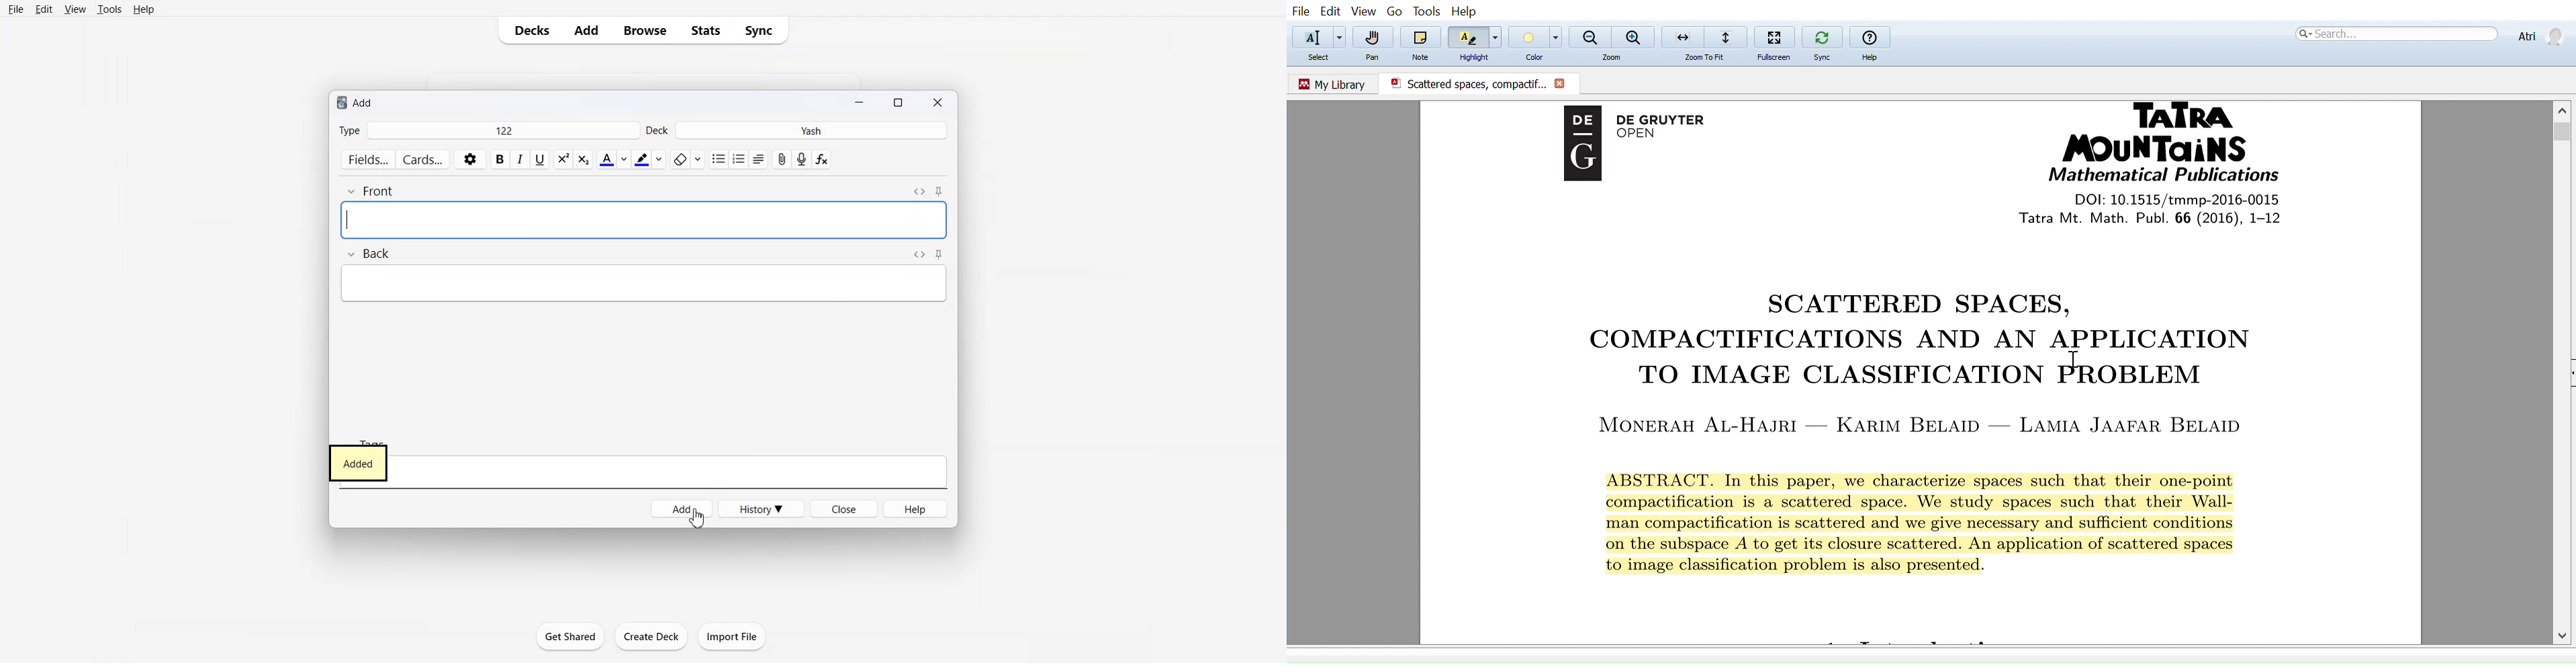  Describe the element at coordinates (1309, 37) in the screenshot. I see `Select text` at that location.